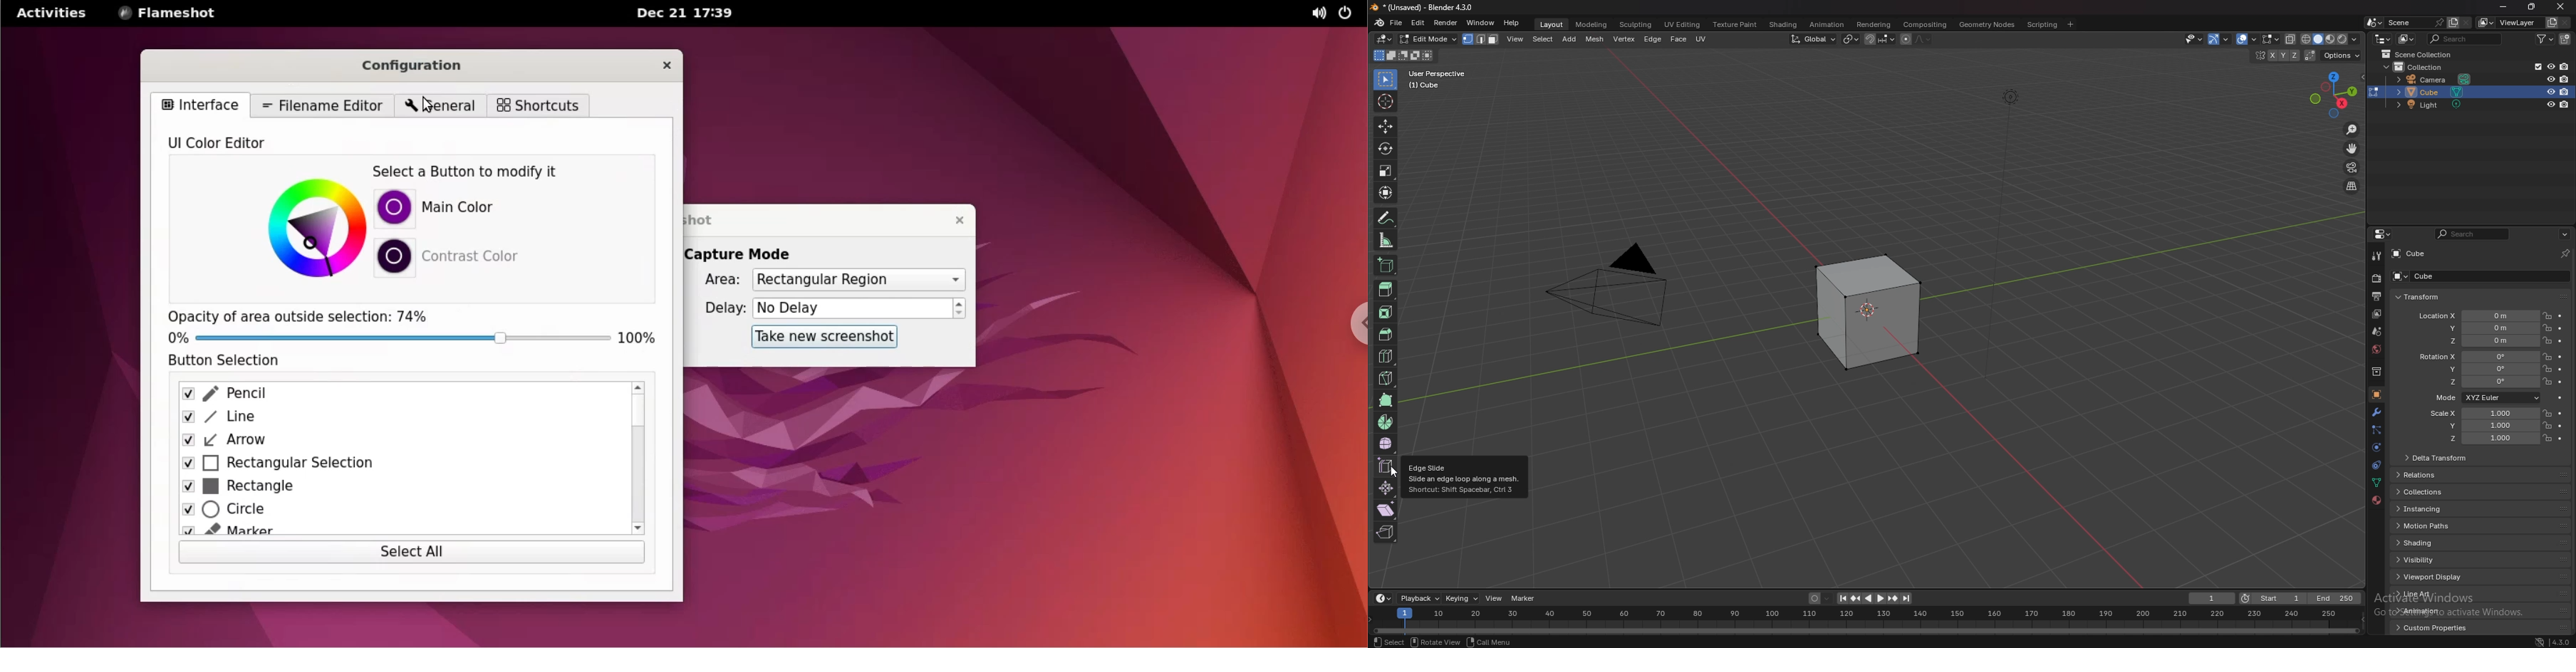 Image resolution: width=2576 pixels, height=672 pixels. I want to click on line checkbox, so click(401, 418).